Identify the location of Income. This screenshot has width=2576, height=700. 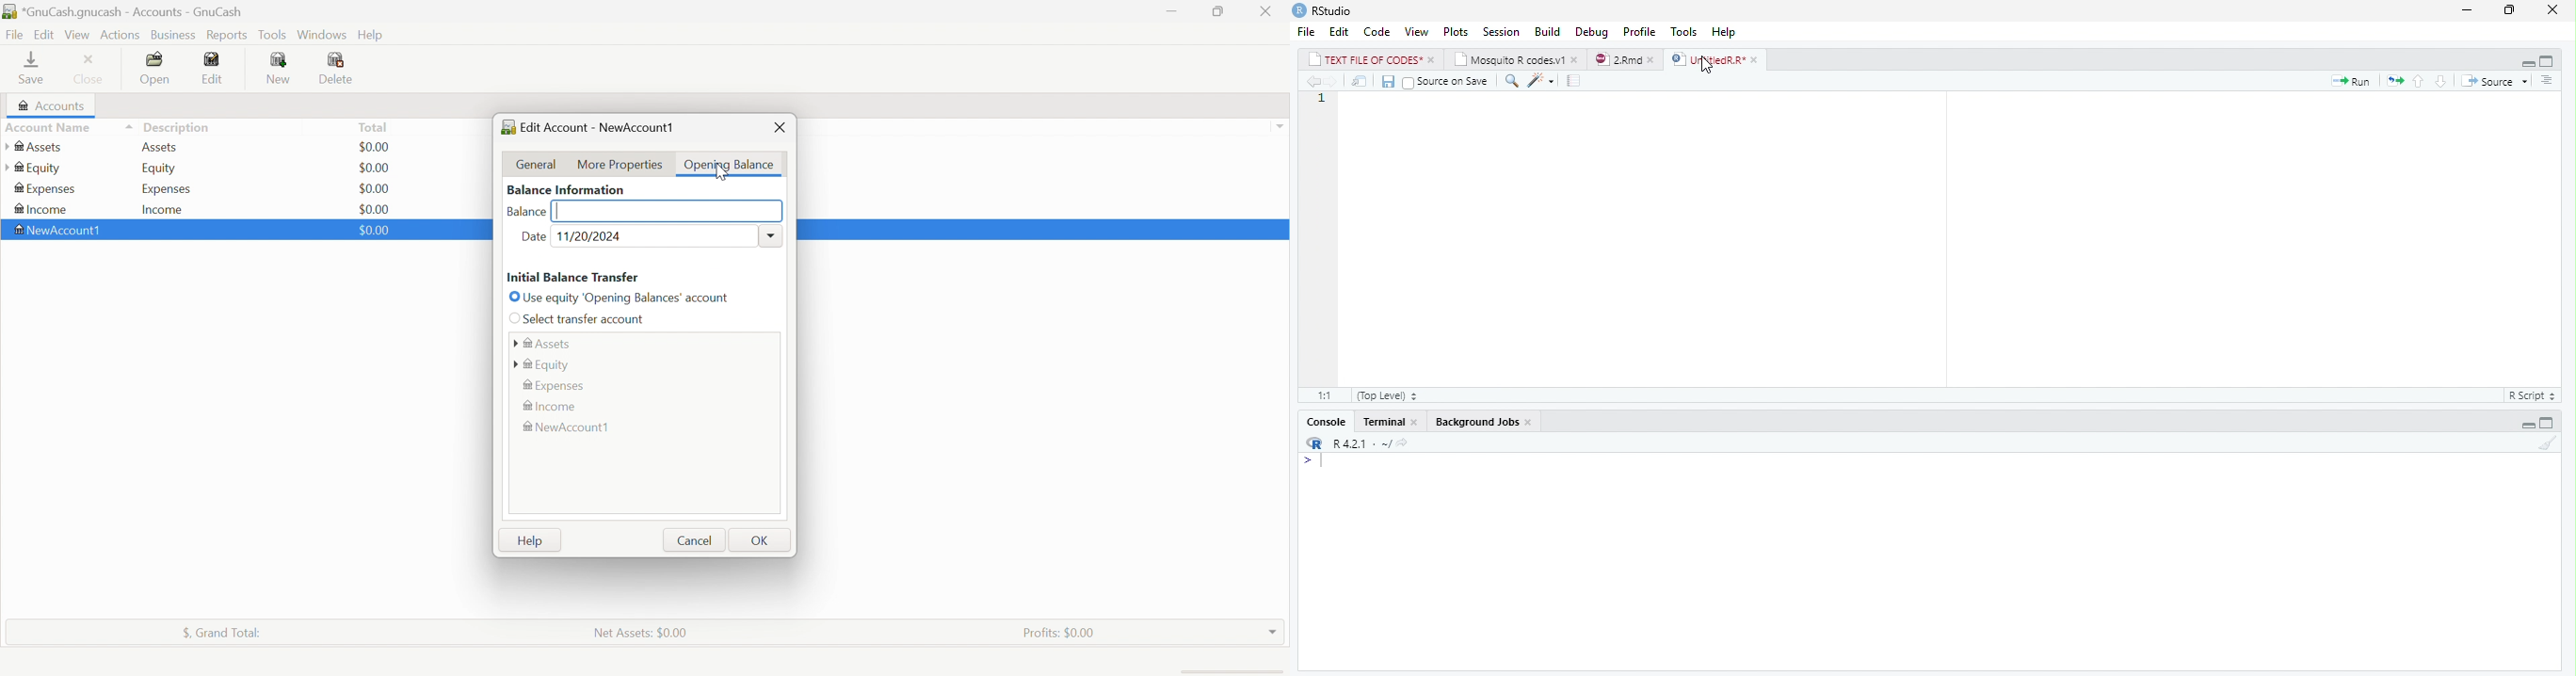
(552, 407).